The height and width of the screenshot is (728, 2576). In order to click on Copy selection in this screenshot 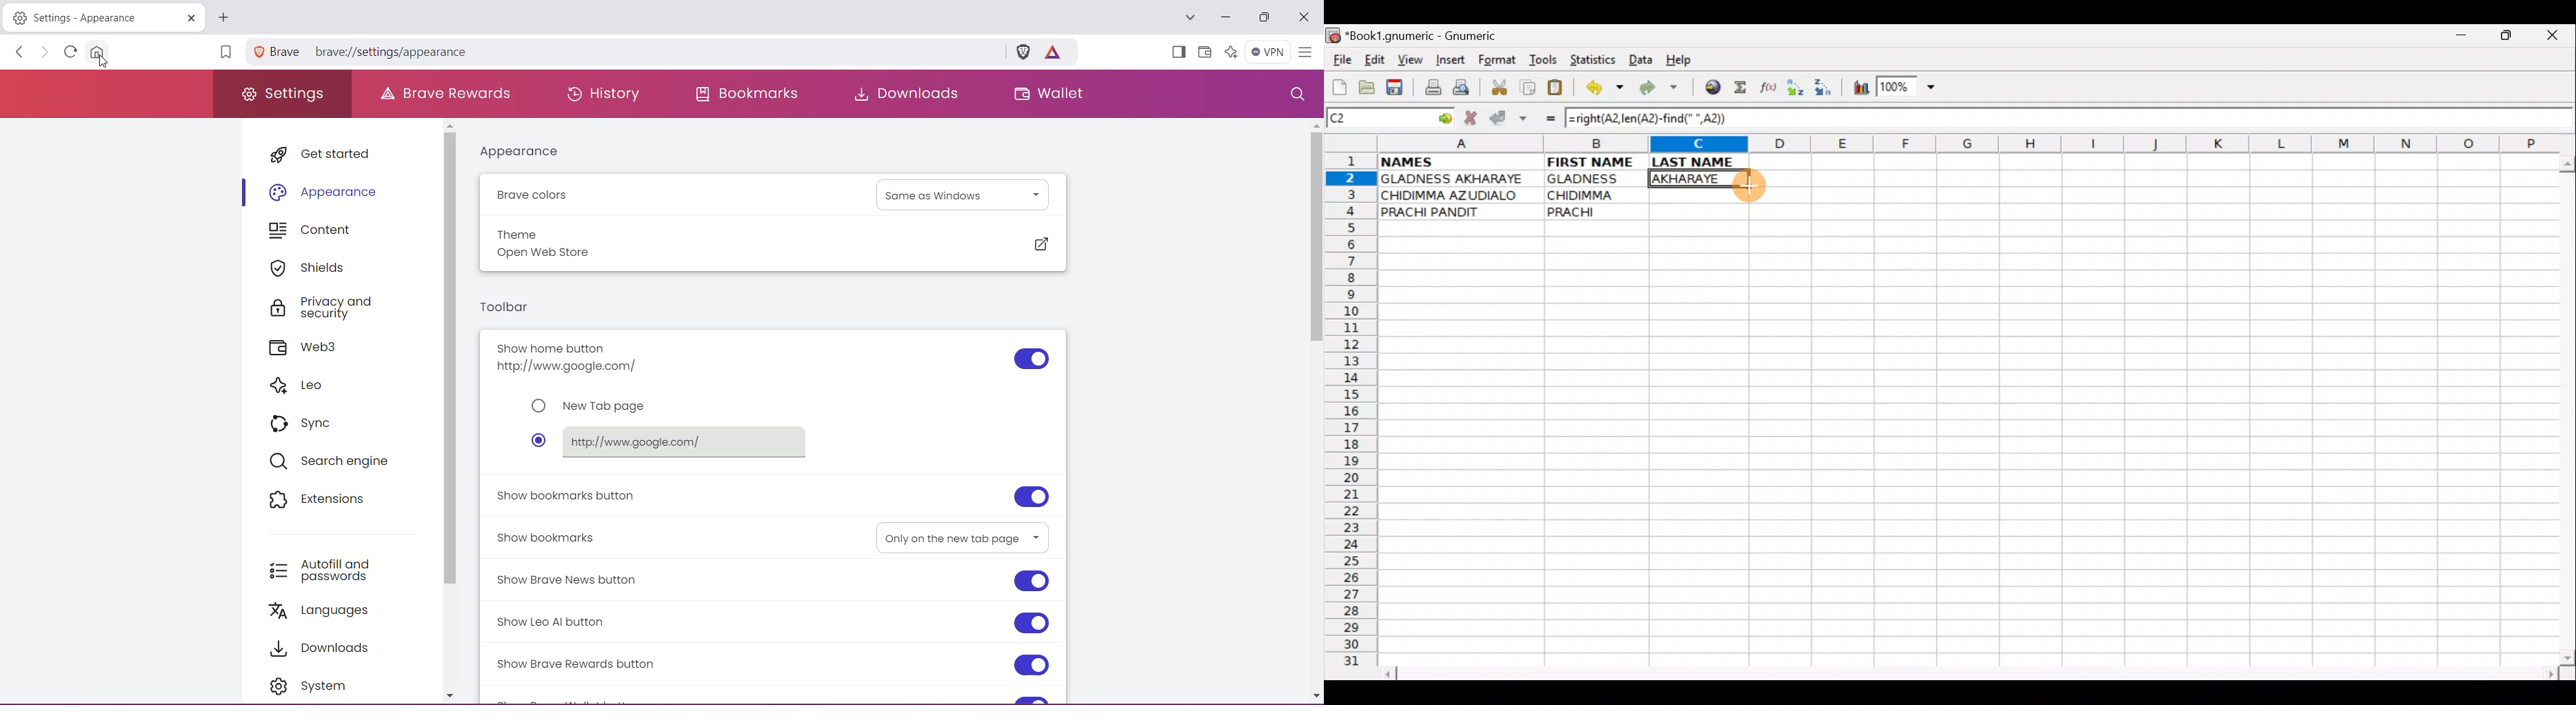, I will do `click(1529, 87)`.